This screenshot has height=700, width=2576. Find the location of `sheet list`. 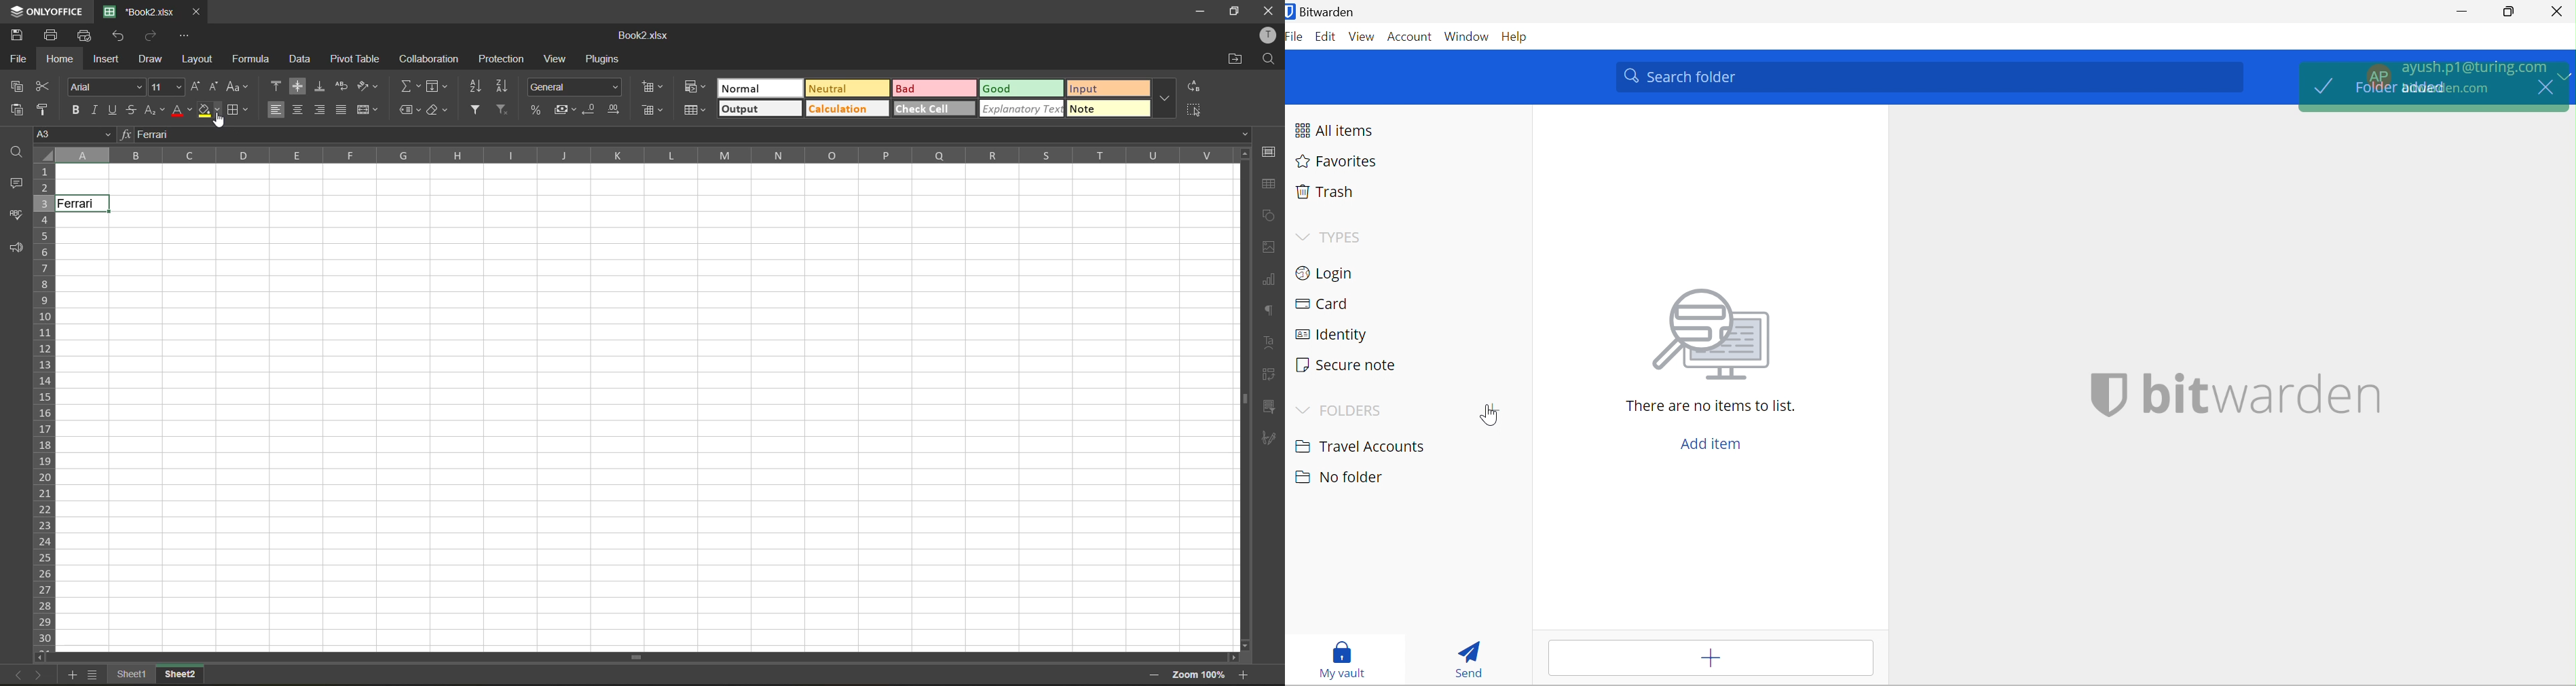

sheet list is located at coordinates (94, 675).